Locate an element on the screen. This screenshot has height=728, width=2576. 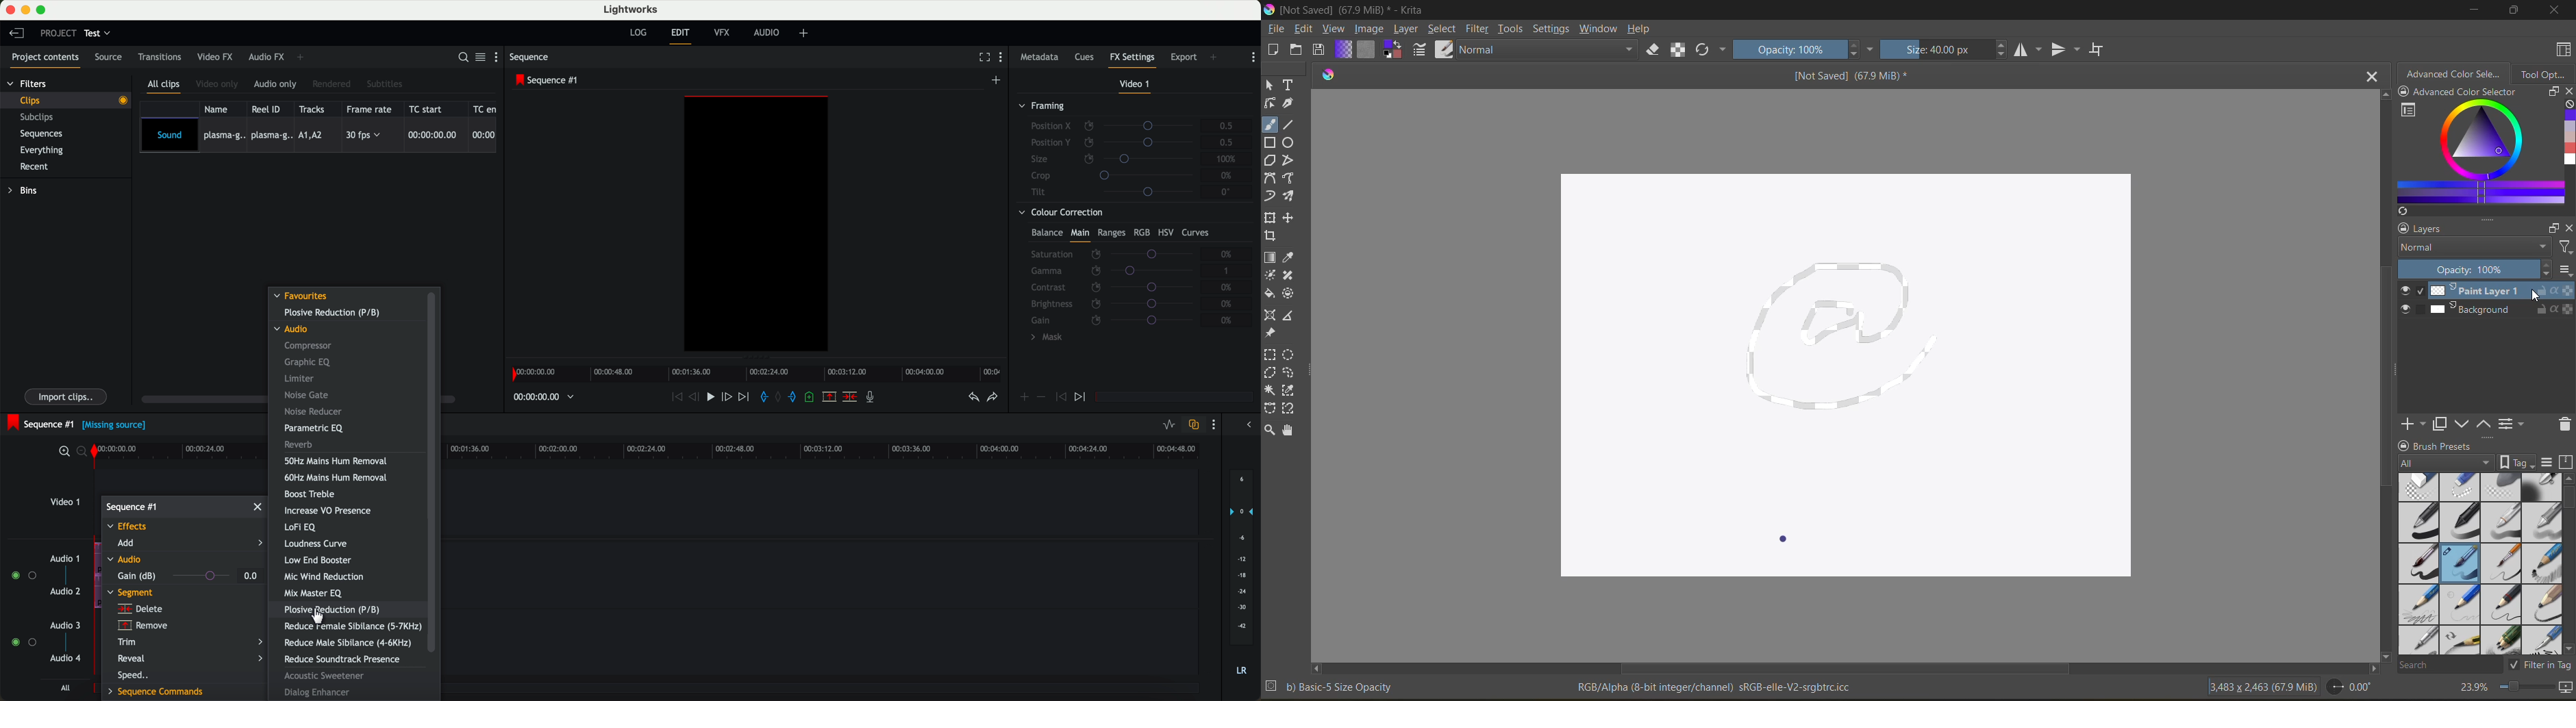
audio is located at coordinates (126, 562).